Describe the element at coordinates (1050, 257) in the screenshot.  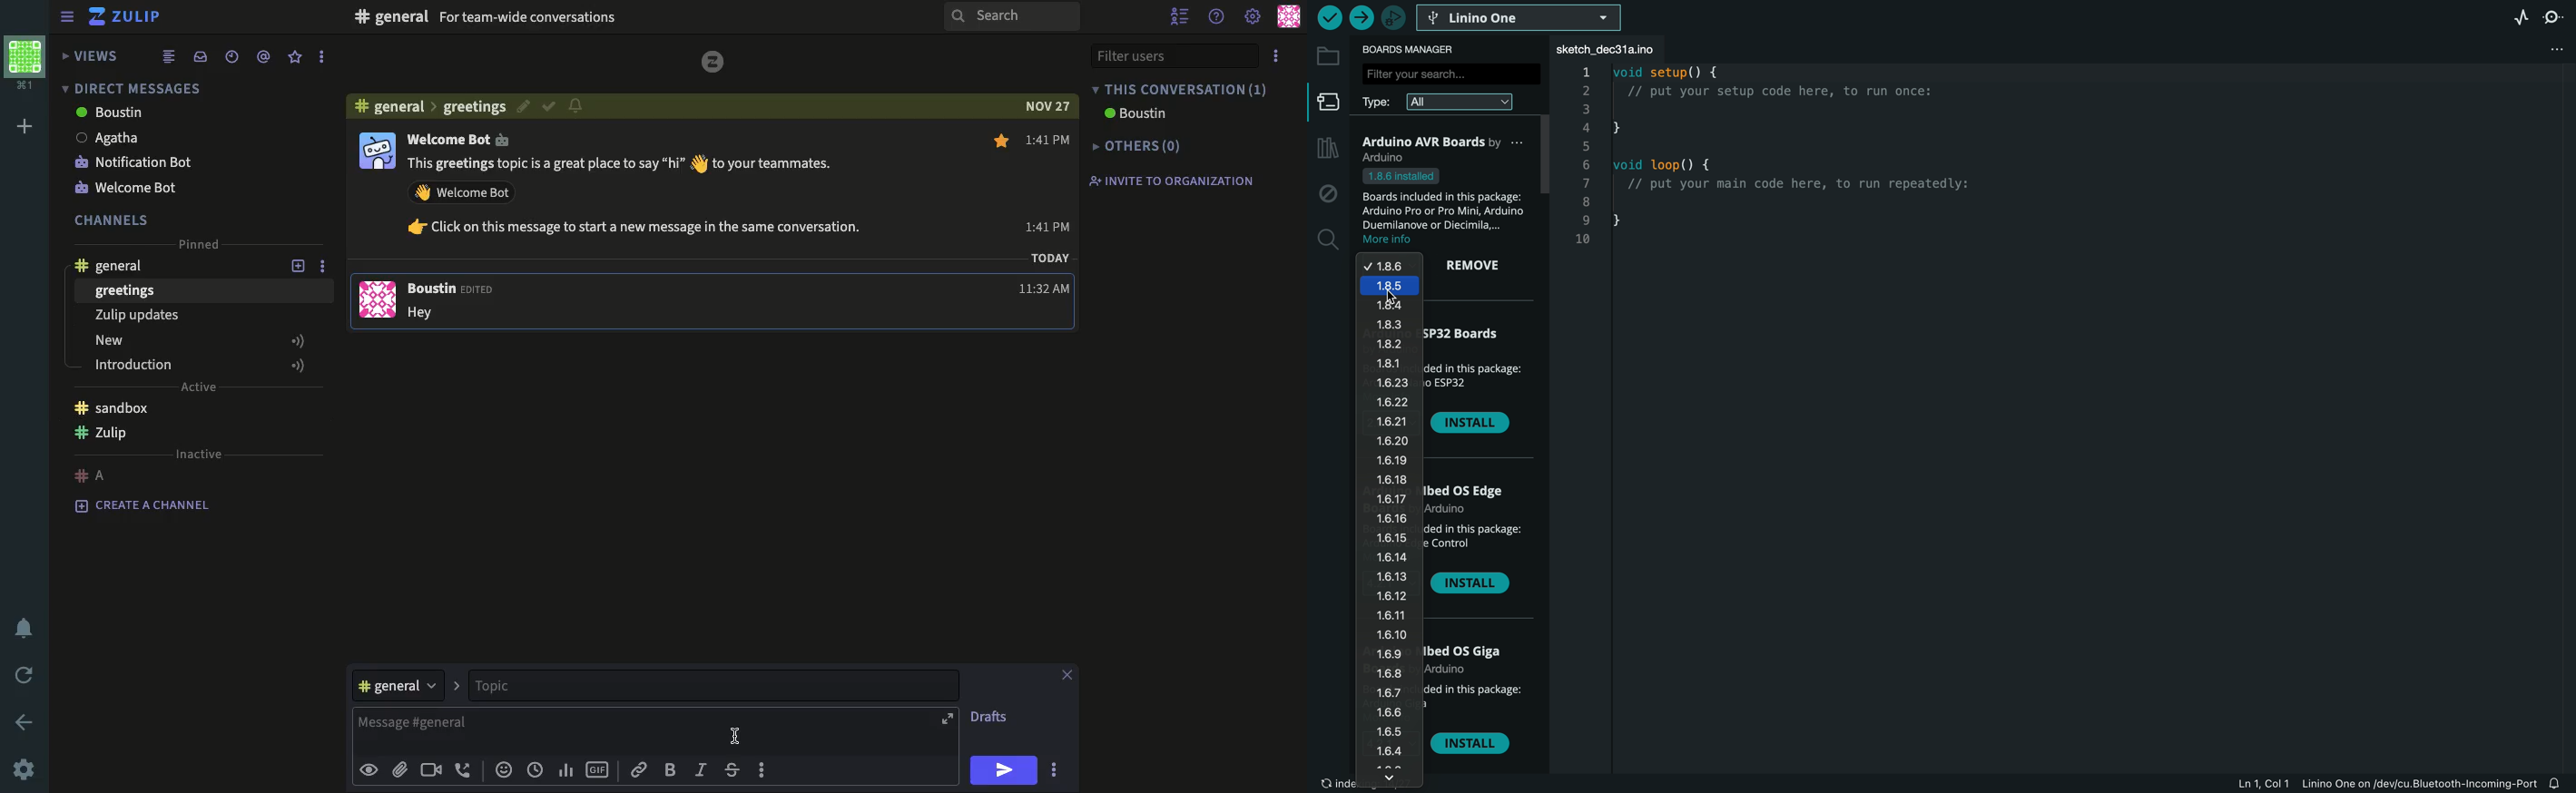
I see `TODAY` at that location.